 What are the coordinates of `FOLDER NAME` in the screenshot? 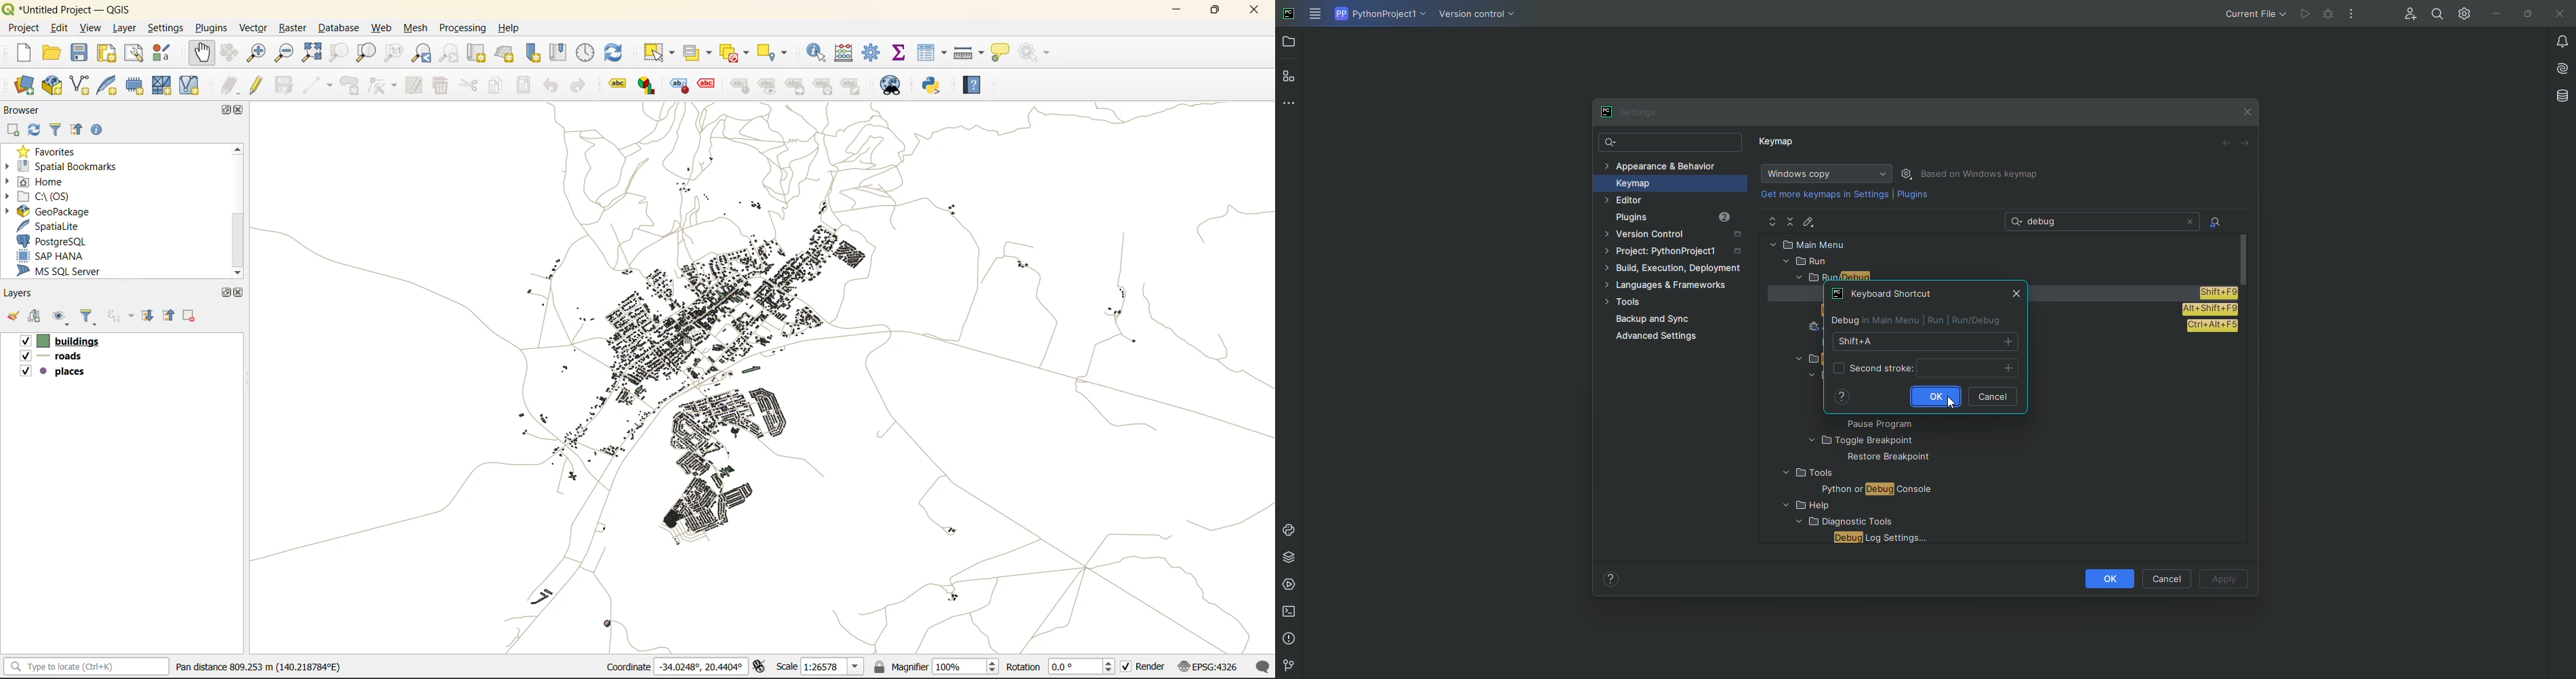 It's located at (1900, 441).